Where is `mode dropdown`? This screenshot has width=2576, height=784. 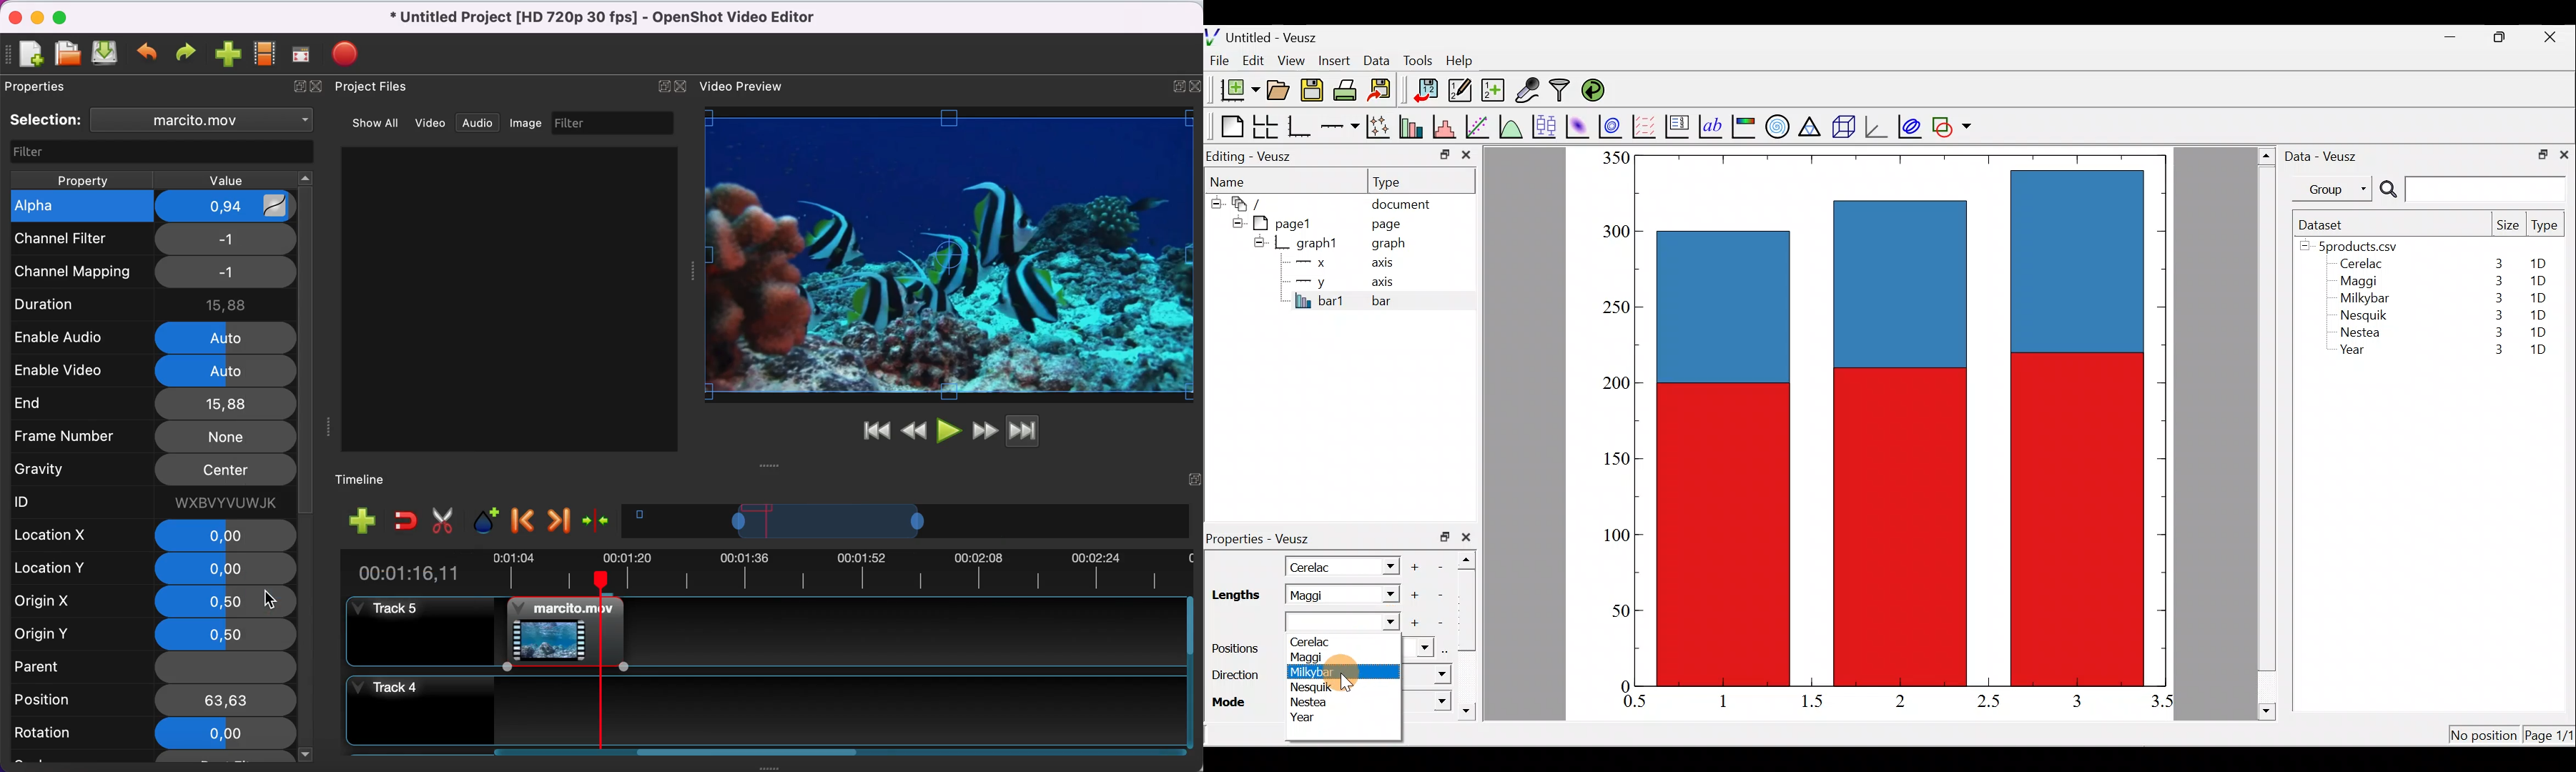 mode dropdown is located at coordinates (1427, 701).